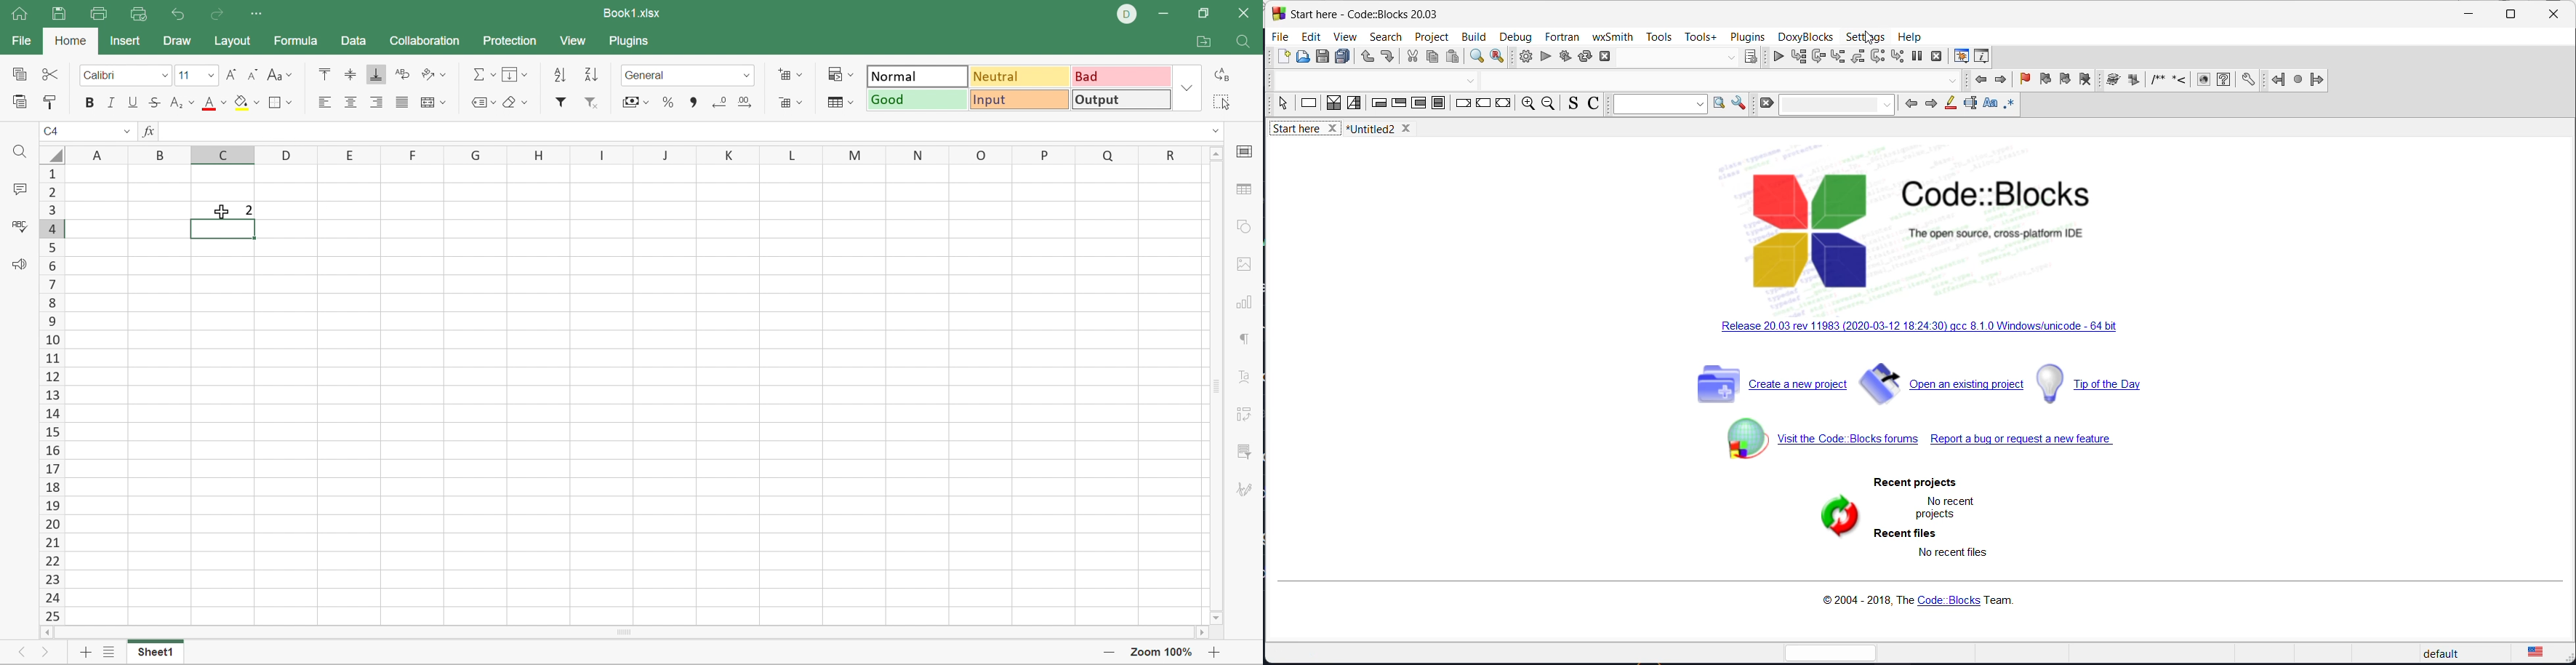 This screenshot has height=672, width=2576. What do you see at coordinates (1984, 56) in the screenshot?
I see `Various info` at bounding box center [1984, 56].